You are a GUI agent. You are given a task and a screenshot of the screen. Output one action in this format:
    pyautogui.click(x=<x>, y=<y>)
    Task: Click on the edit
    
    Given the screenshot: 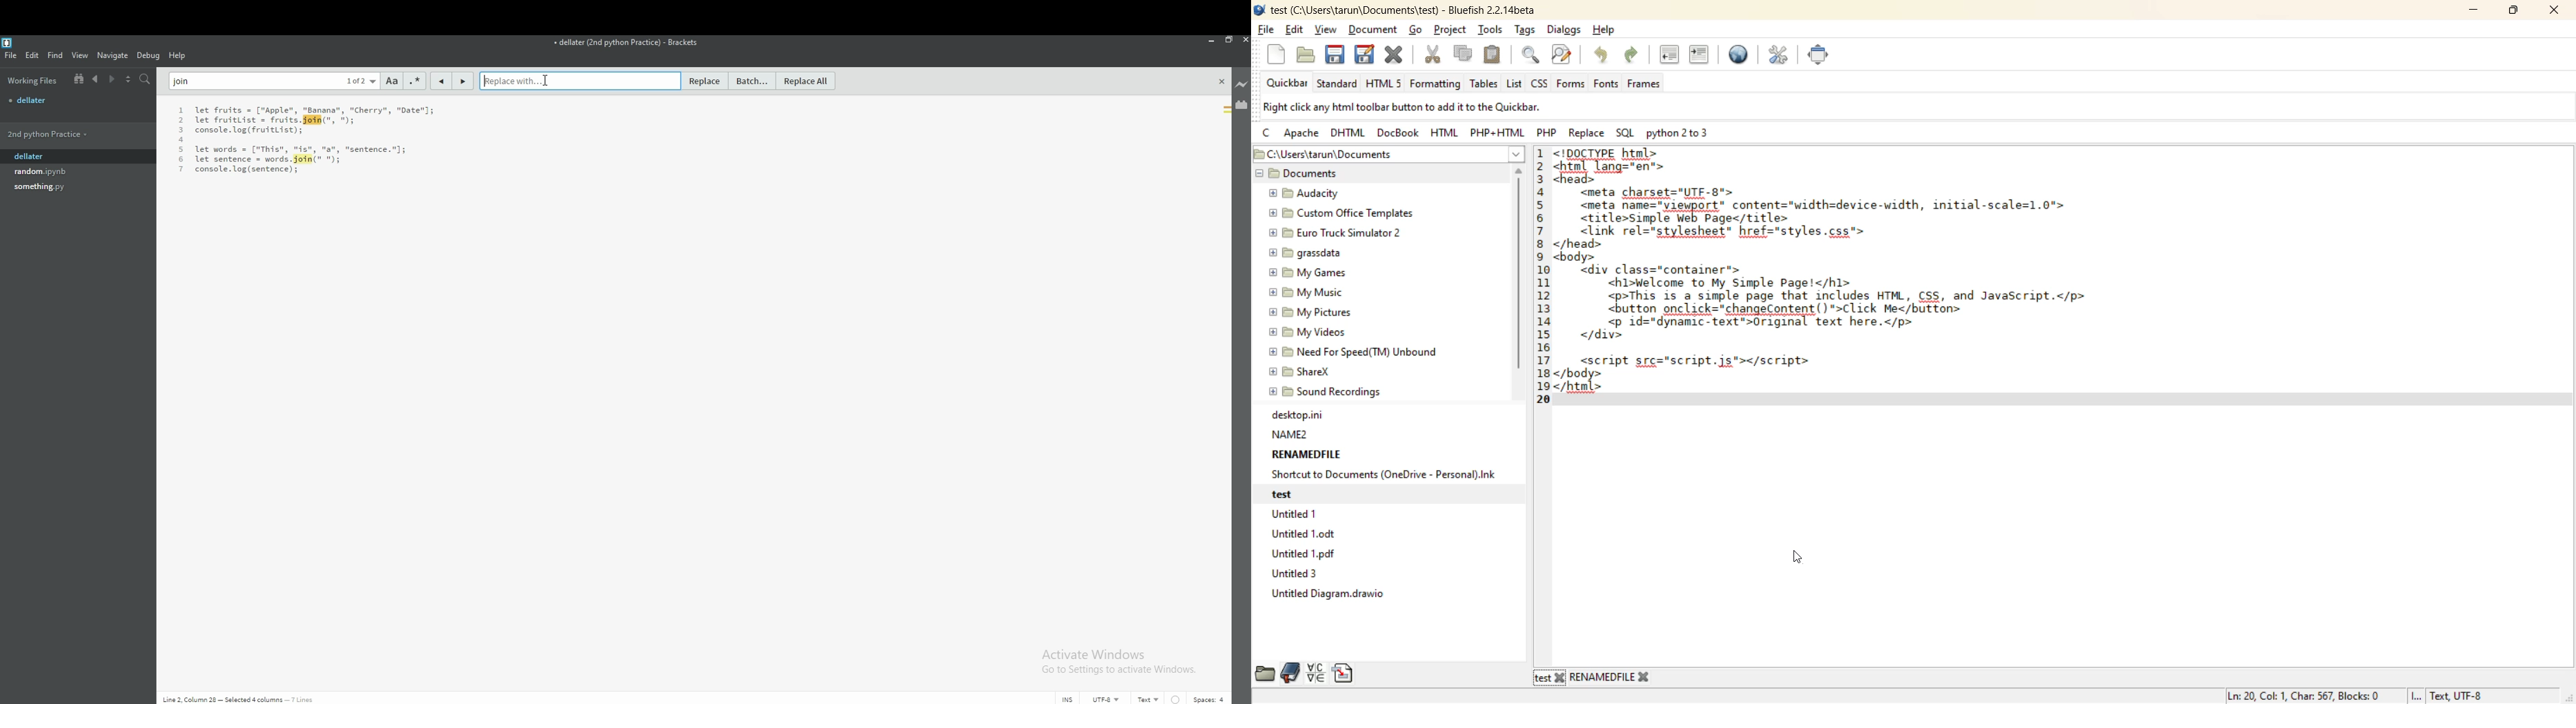 What is the action you would take?
    pyautogui.click(x=33, y=55)
    